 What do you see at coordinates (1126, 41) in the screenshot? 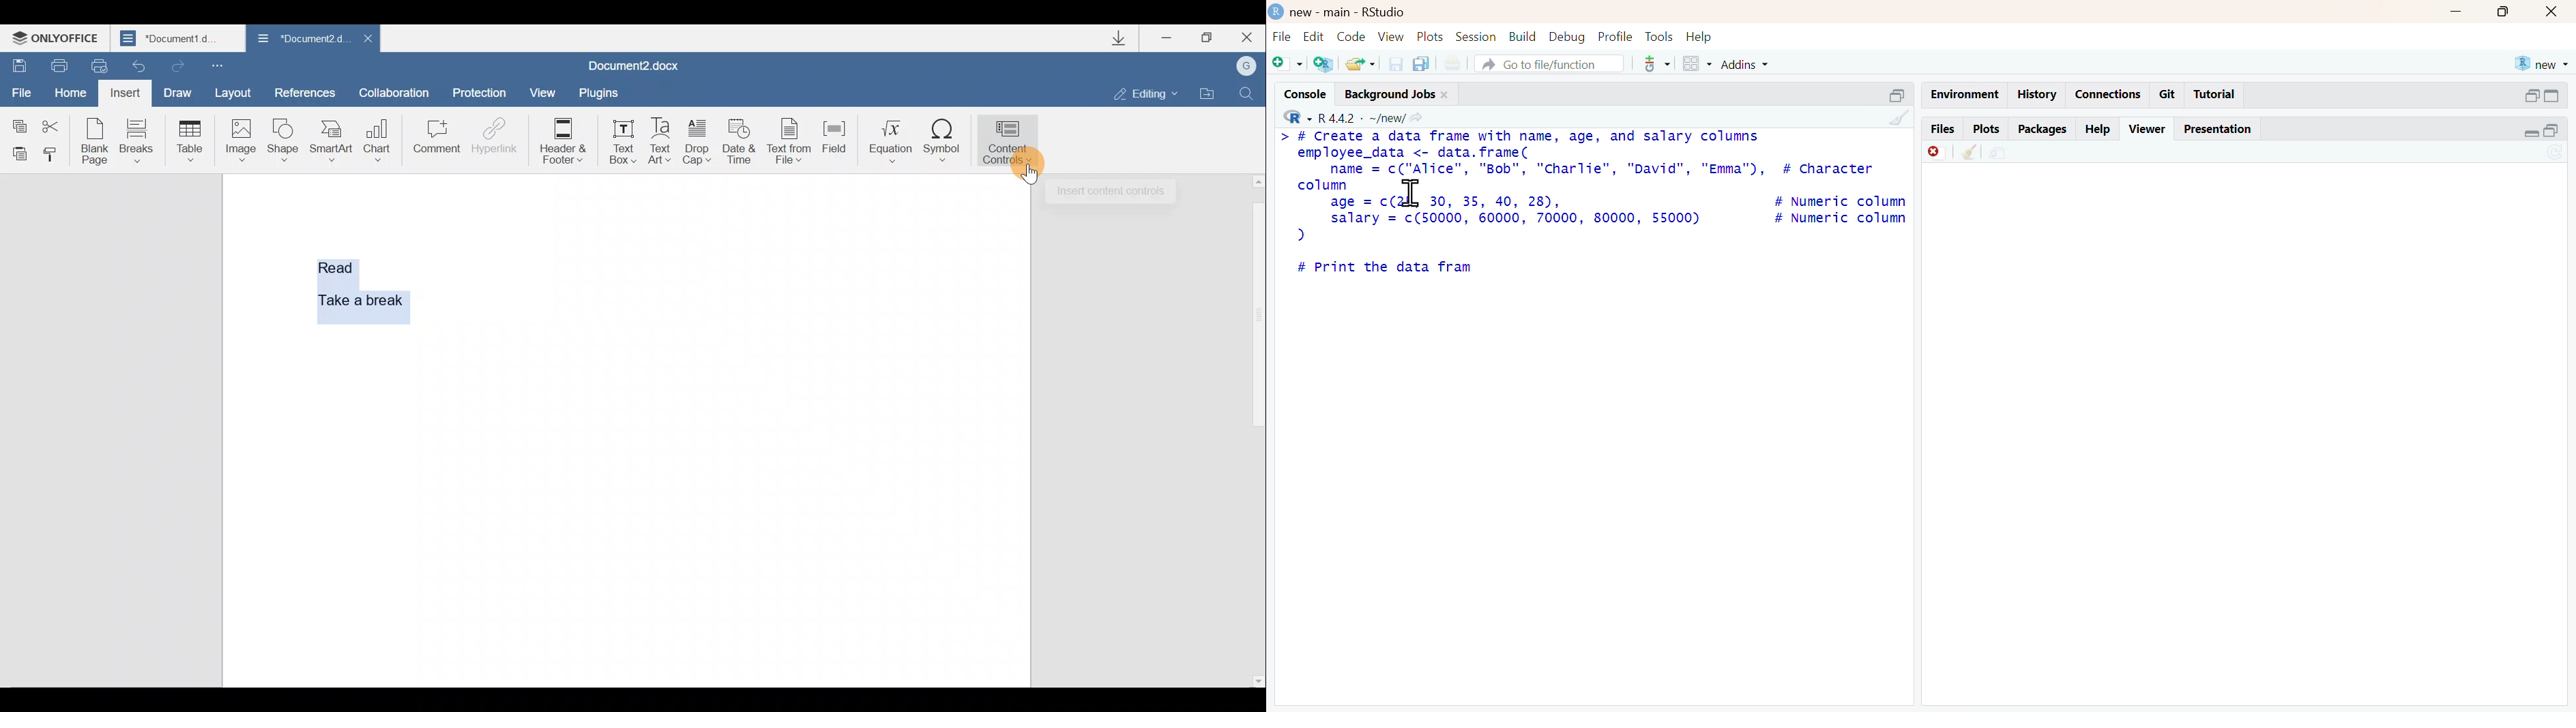
I see `Downloads` at bounding box center [1126, 41].